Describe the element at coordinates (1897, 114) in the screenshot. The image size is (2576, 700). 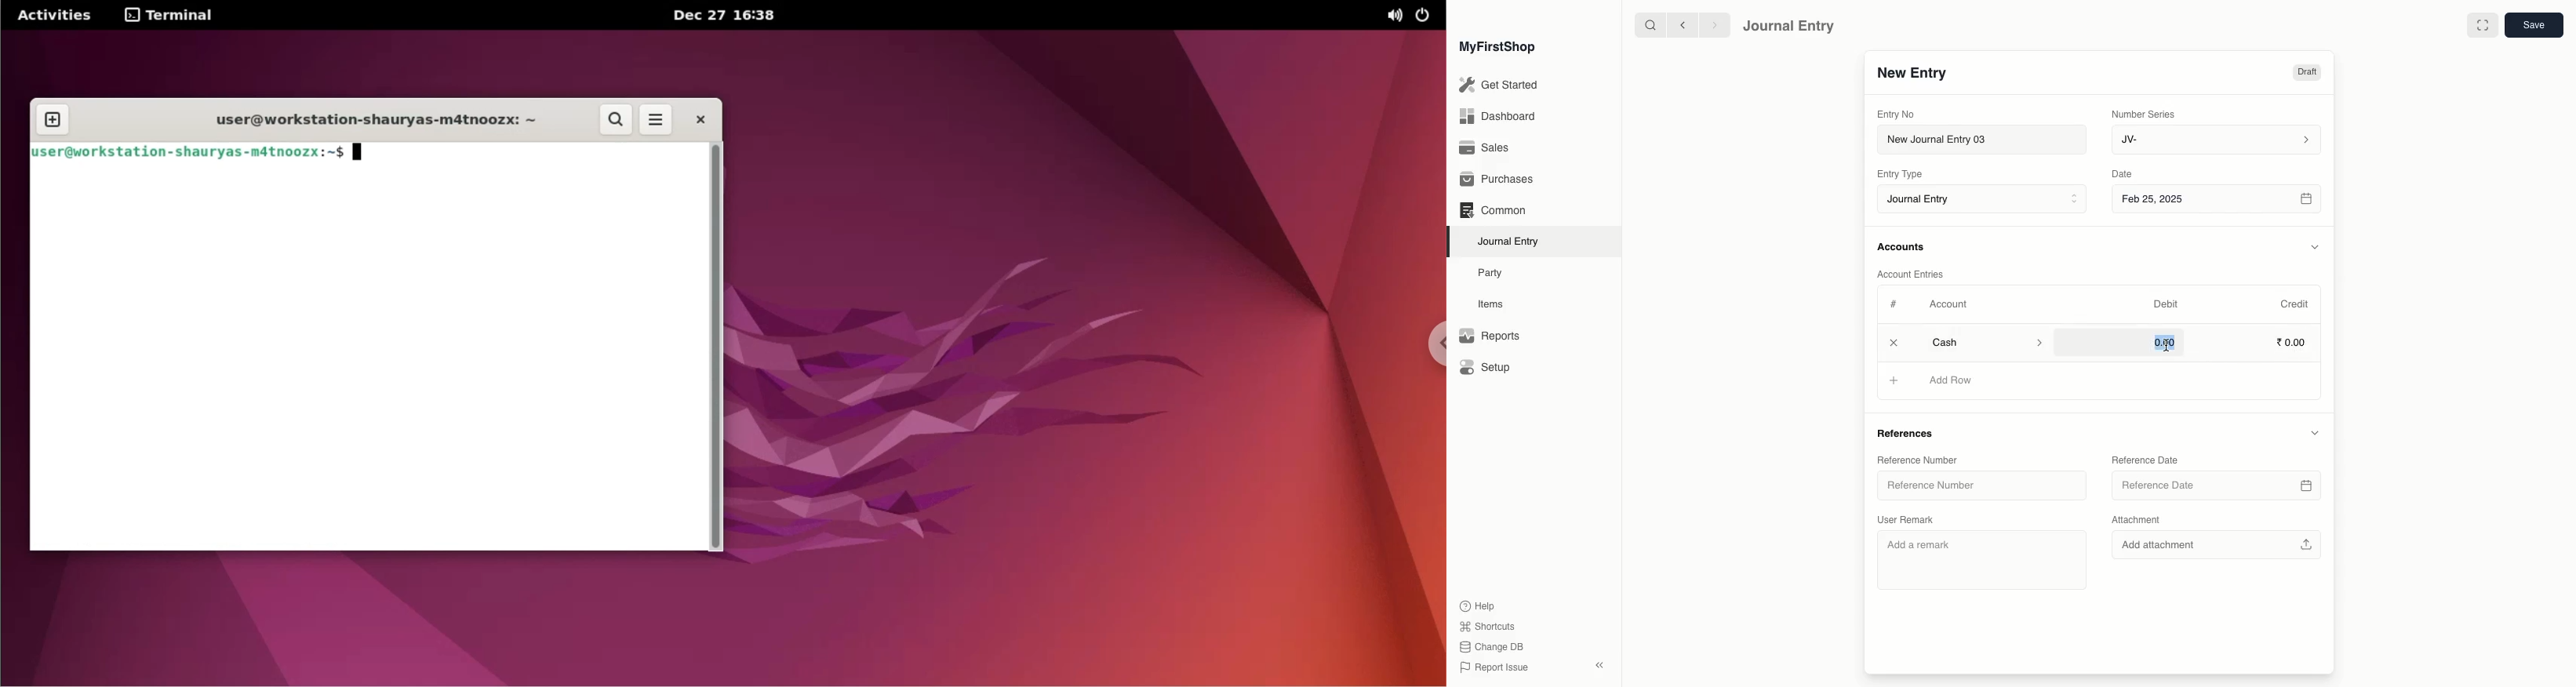
I see `Entry No` at that location.